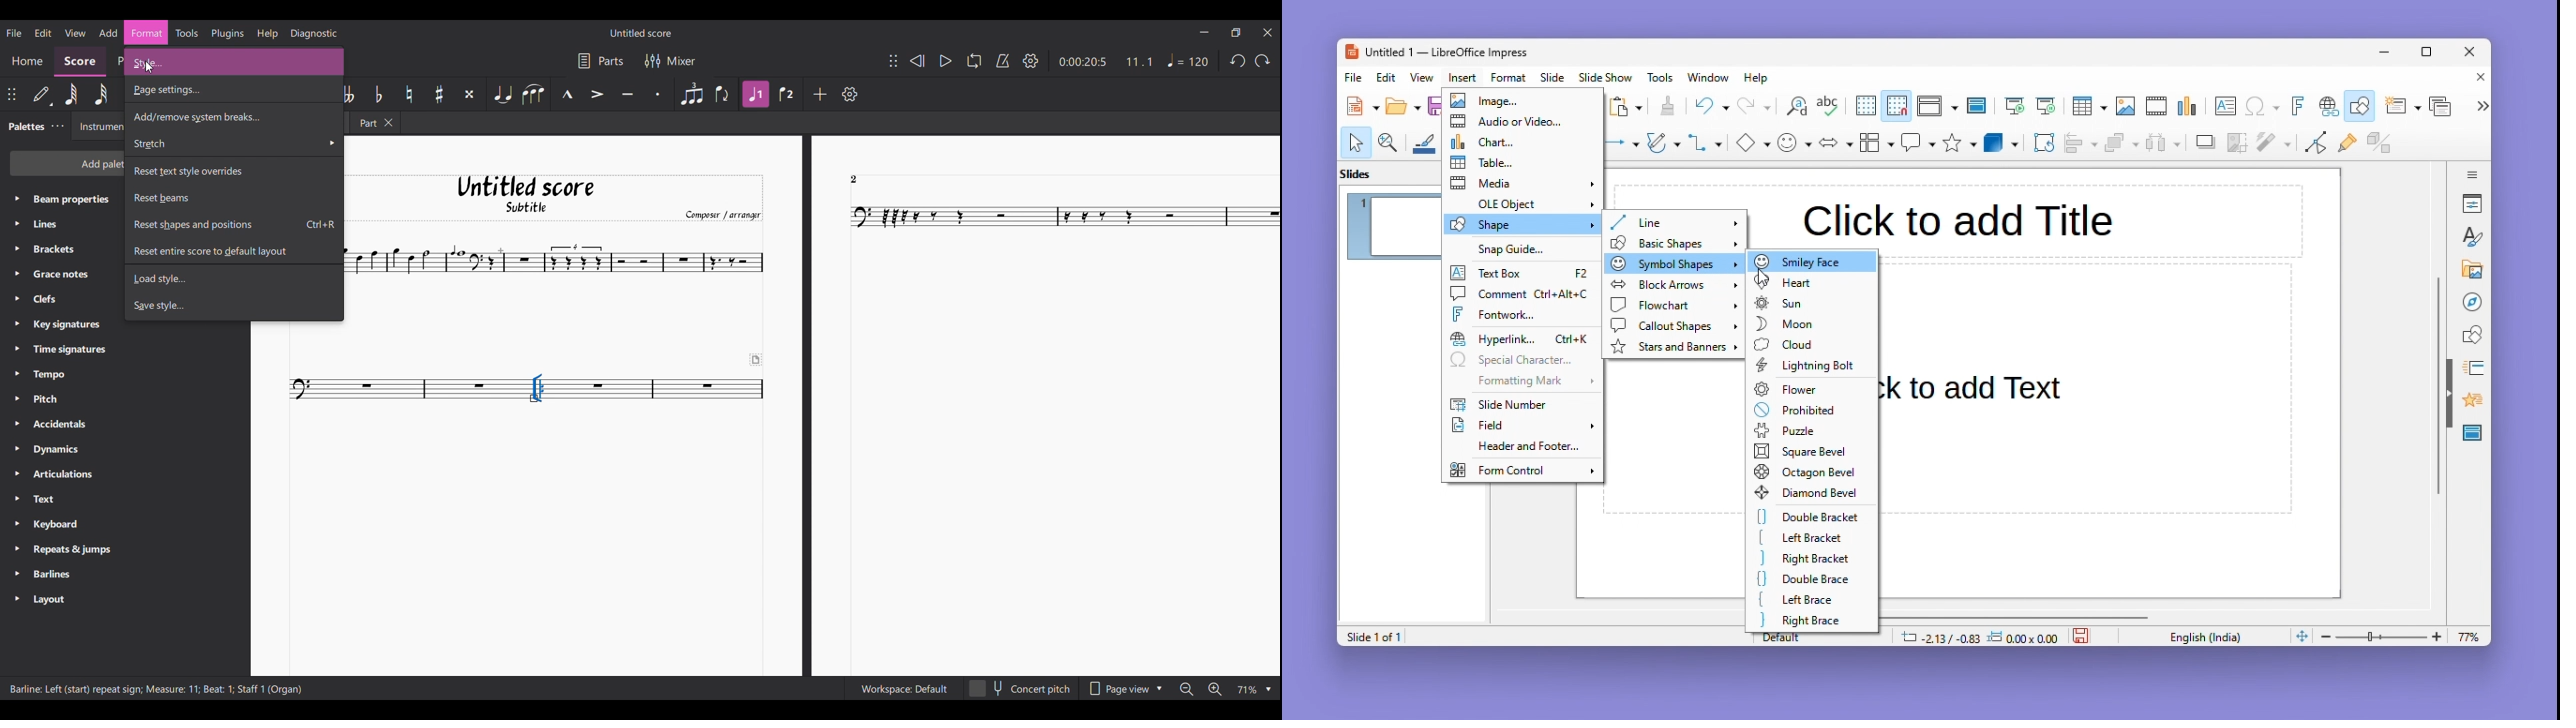 The width and height of the screenshot is (2576, 728). What do you see at coordinates (1752, 143) in the screenshot?
I see `Diamond` at bounding box center [1752, 143].